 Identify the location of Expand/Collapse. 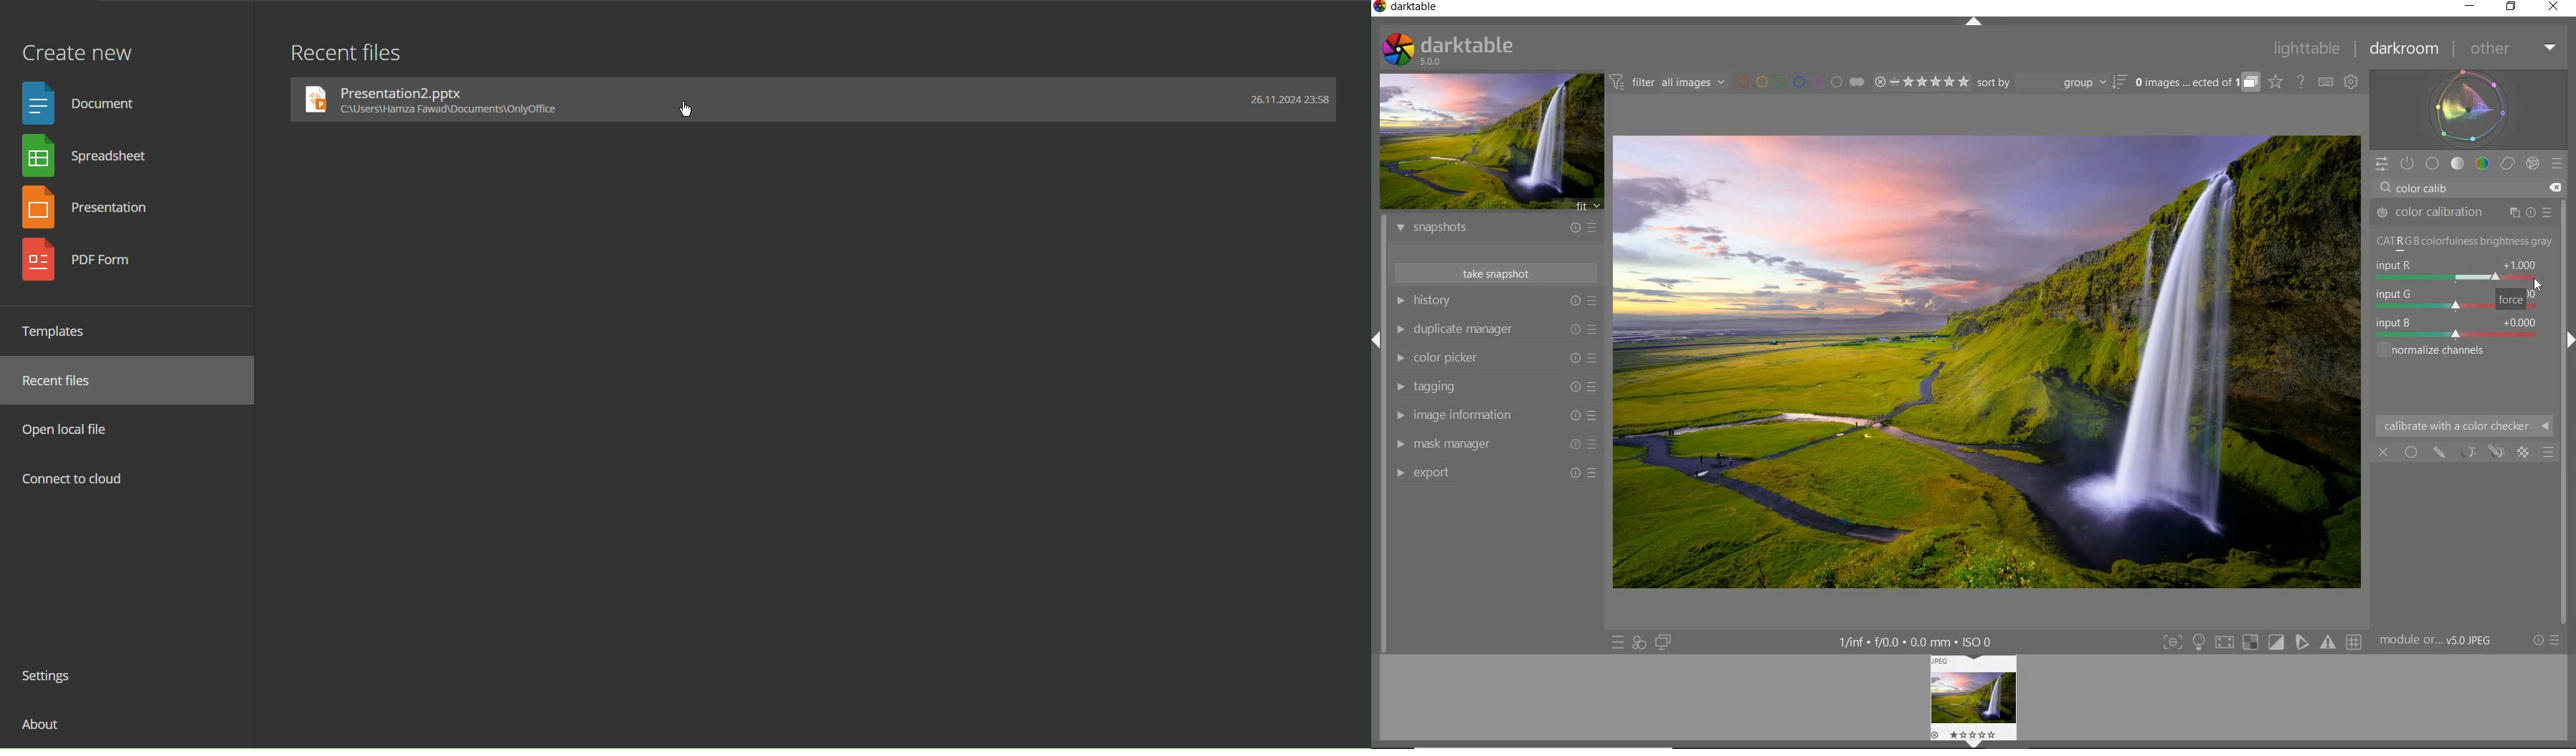
(1378, 339).